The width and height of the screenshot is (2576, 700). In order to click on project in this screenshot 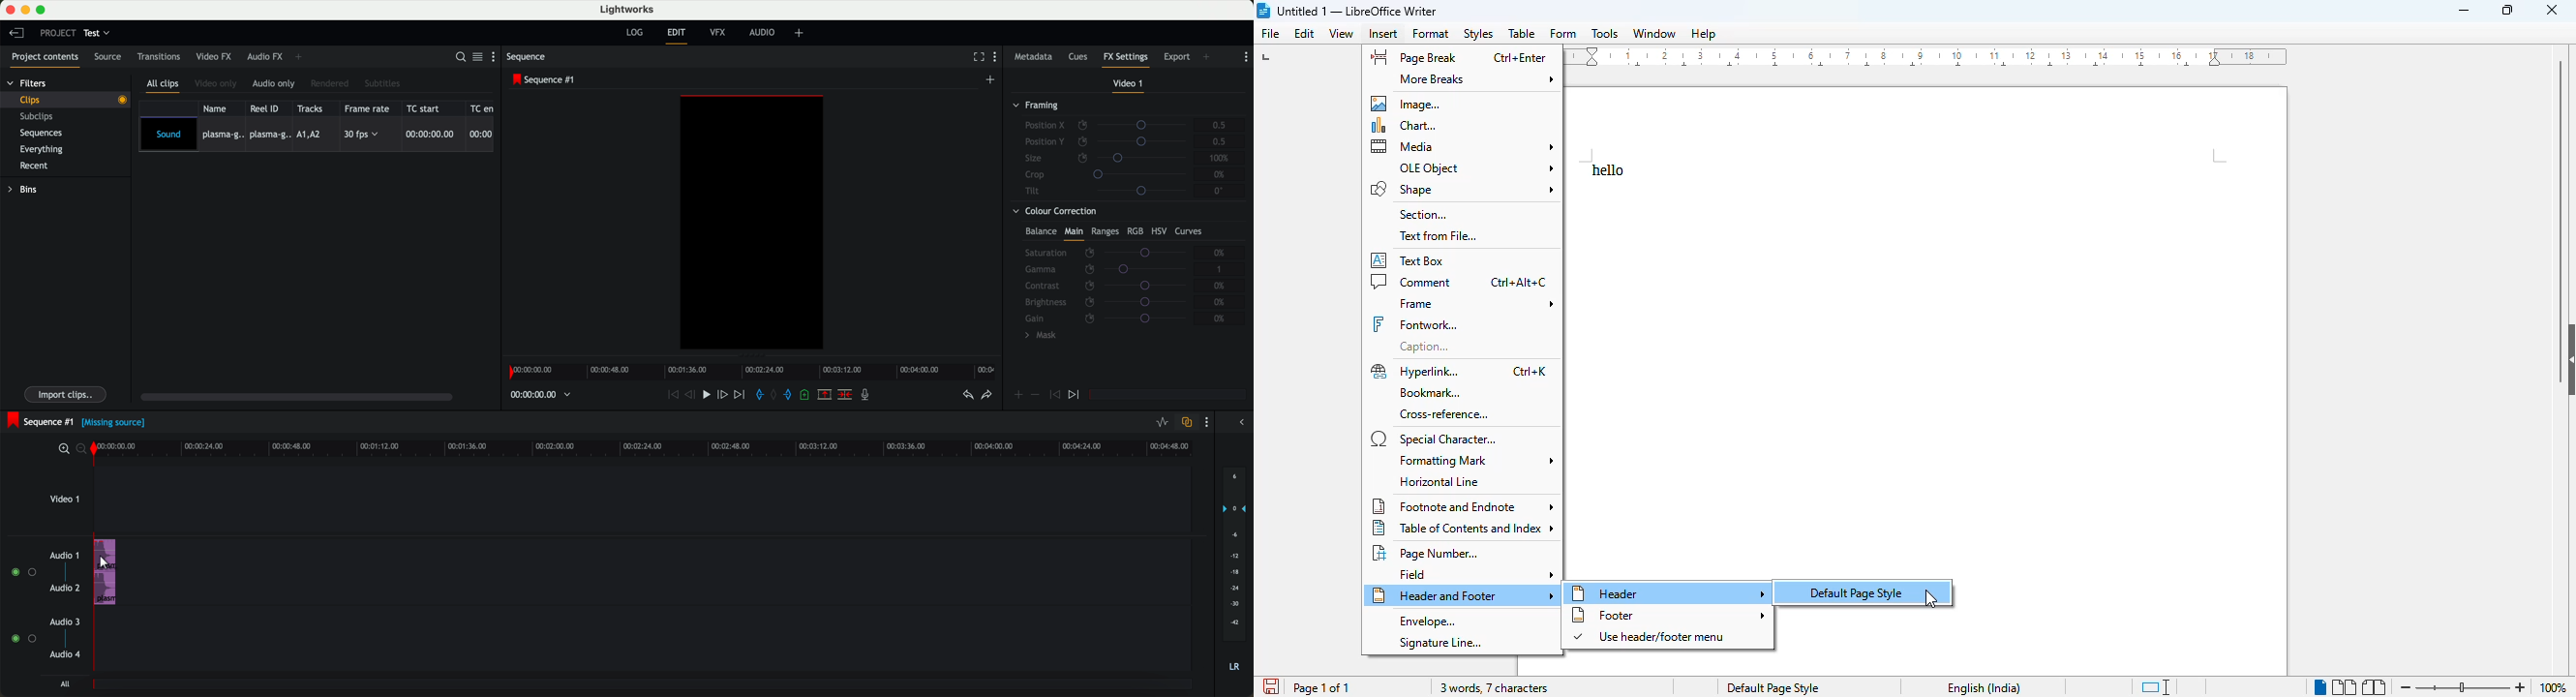, I will do `click(56, 32)`.